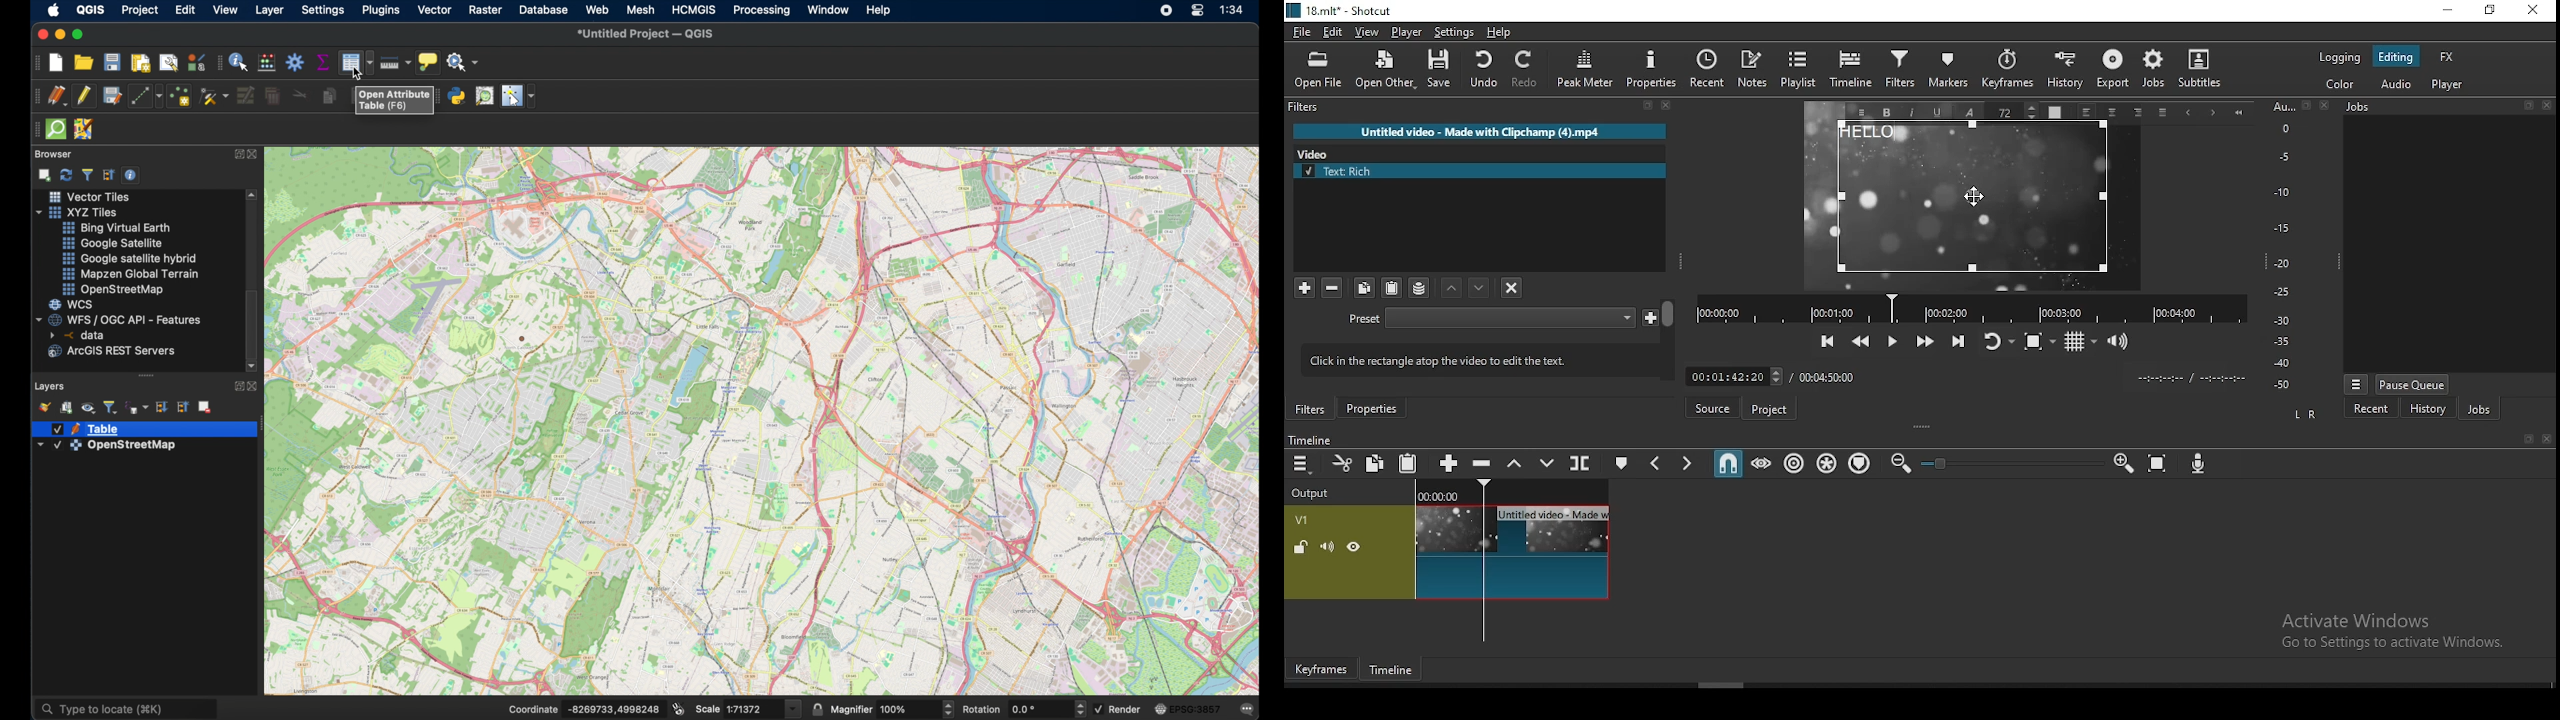 The height and width of the screenshot is (728, 2576). I want to click on save filter sets, so click(1419, 287).